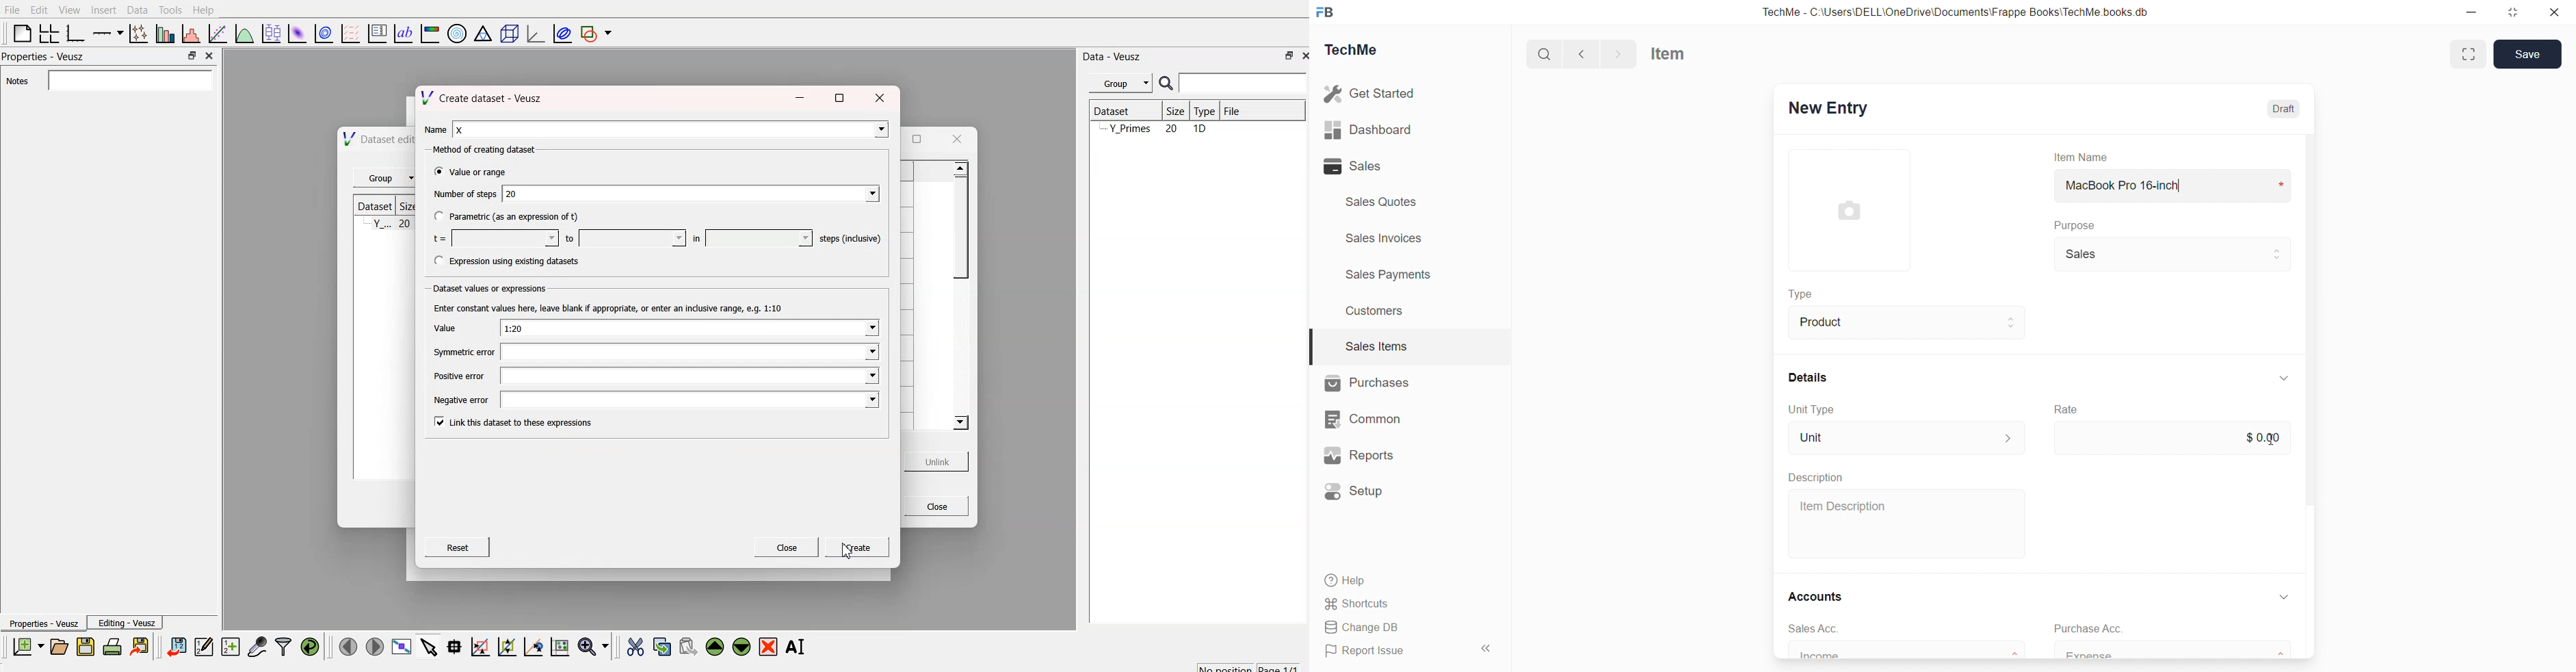 The height and width of the screenshot is (672, 2576). I want to click on Sales, so click(1354, 167).